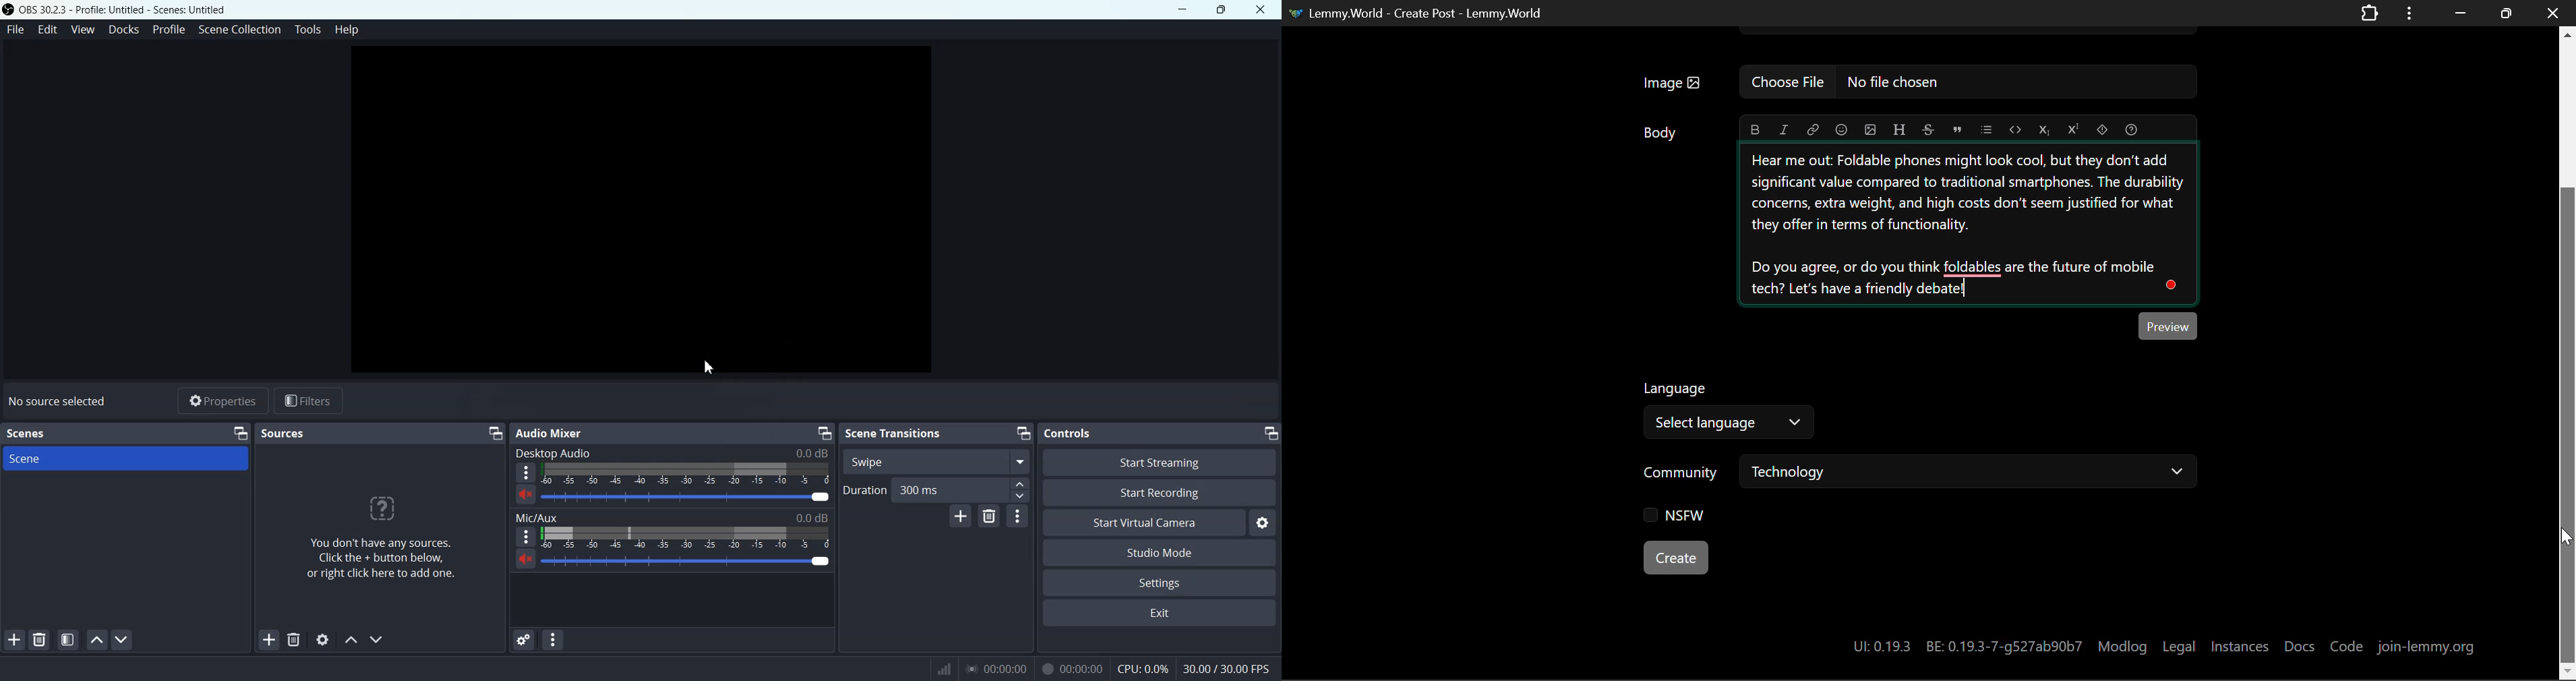  Describe the element at coordinates (495, 433) in the screenshot. I see `Minimize` at that location.